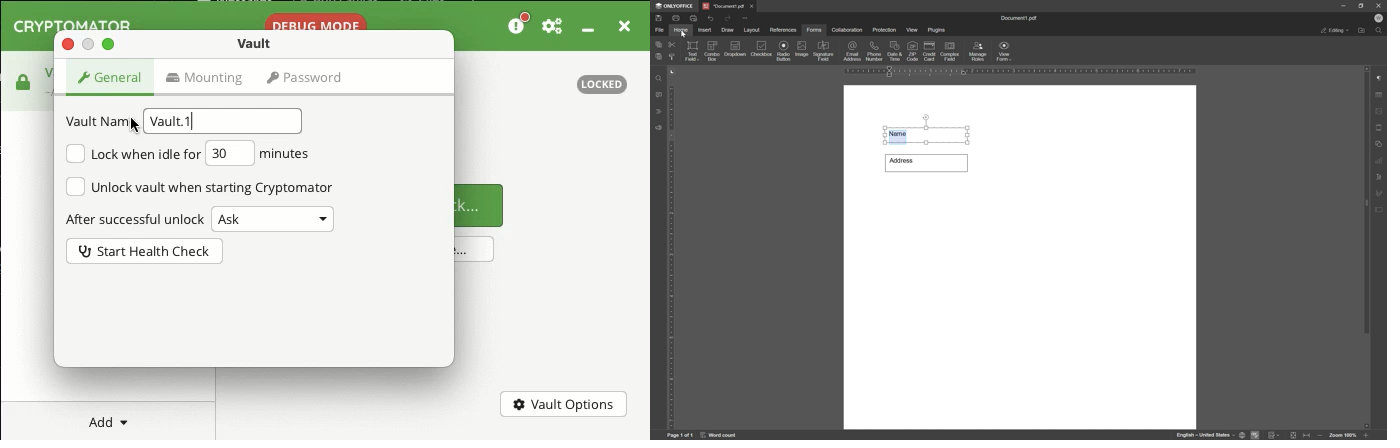 Image resolution: width=1400 pixels, height=448 pixels. What do you see at coordinates (1308, 436) in the screenshot?
I see `fit to width` at bounding box center [1308, 436].